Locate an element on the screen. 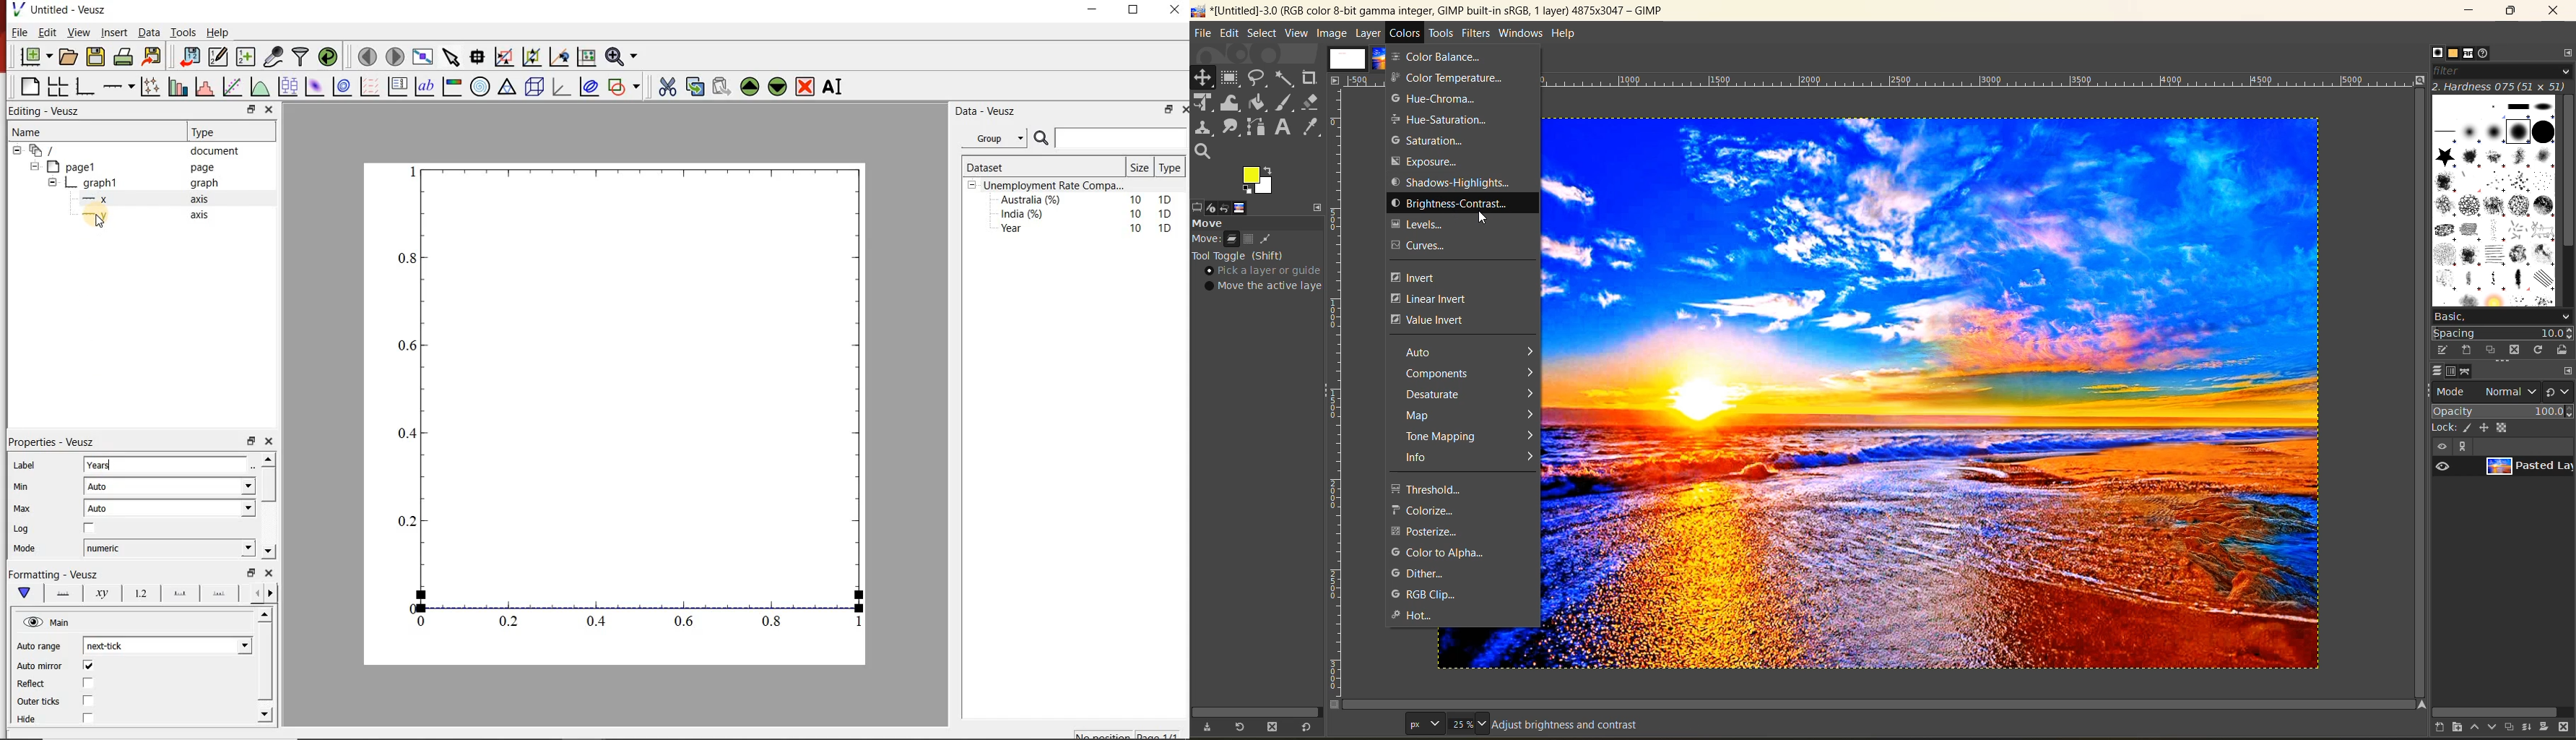 Image resolution: width=2576 pixels, height=756 pixels. tools is located at coordinates (1262, 116).